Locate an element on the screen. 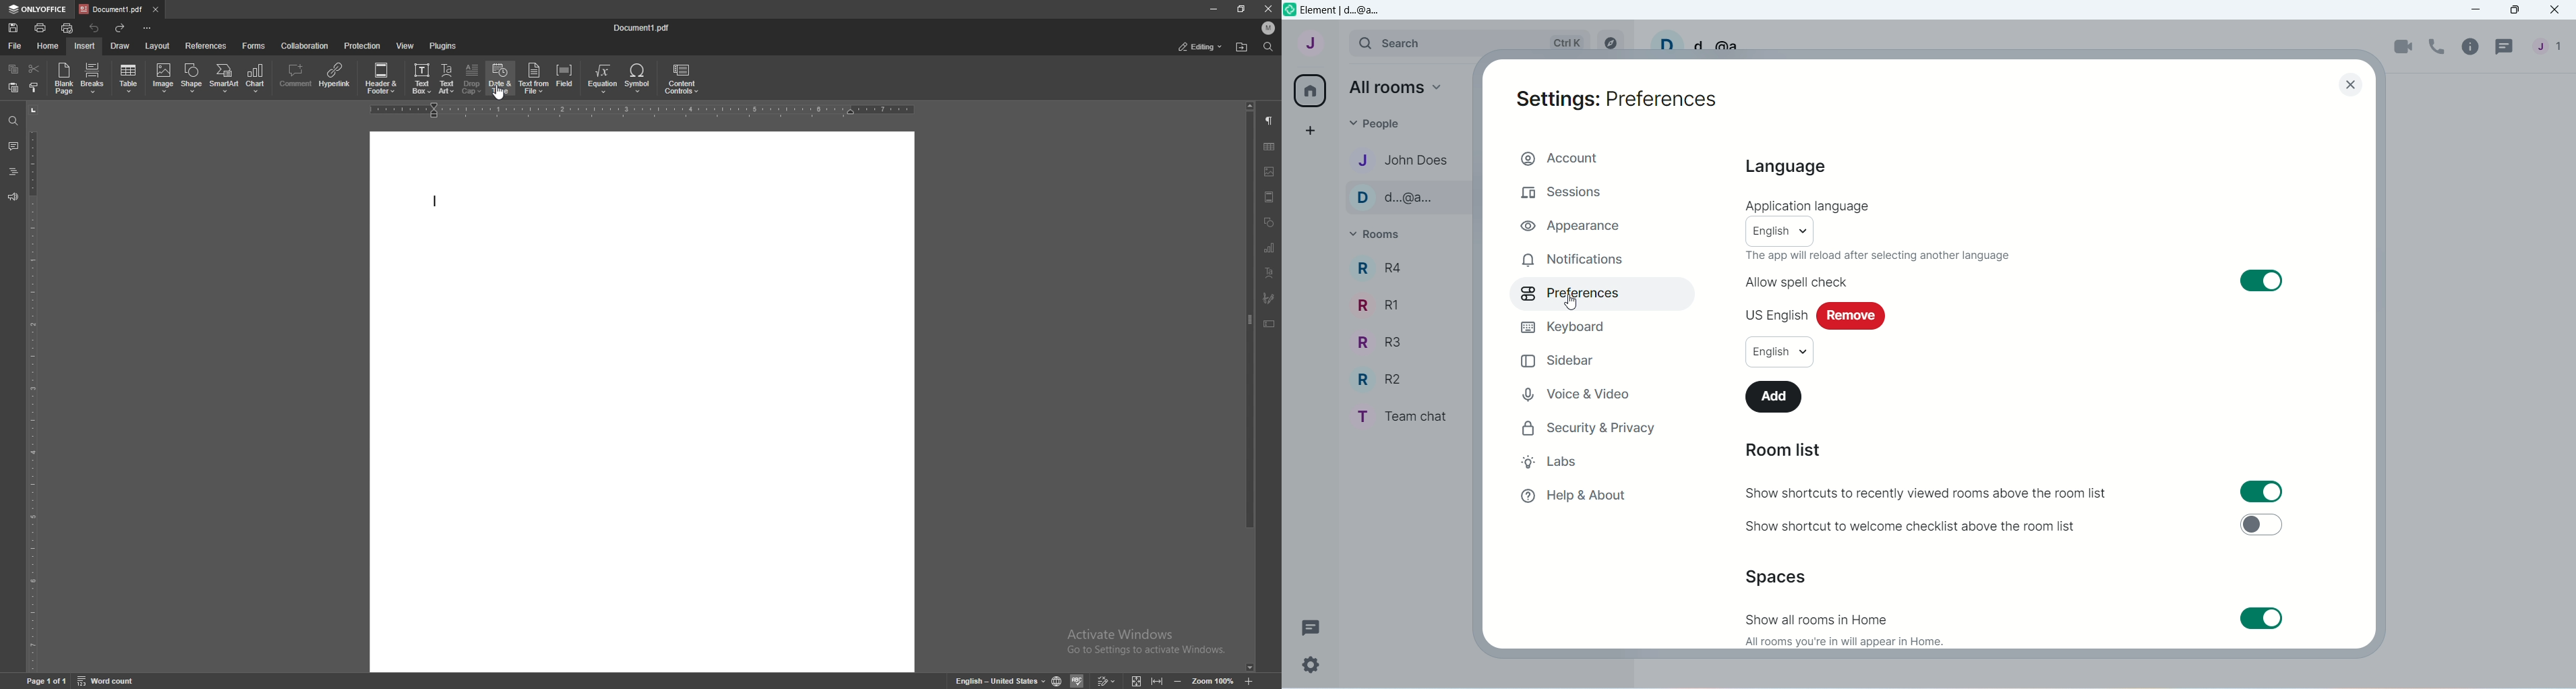 The width and height of the screenshot is (2576, 700). all rooms is located at coordinates (1394, 87).